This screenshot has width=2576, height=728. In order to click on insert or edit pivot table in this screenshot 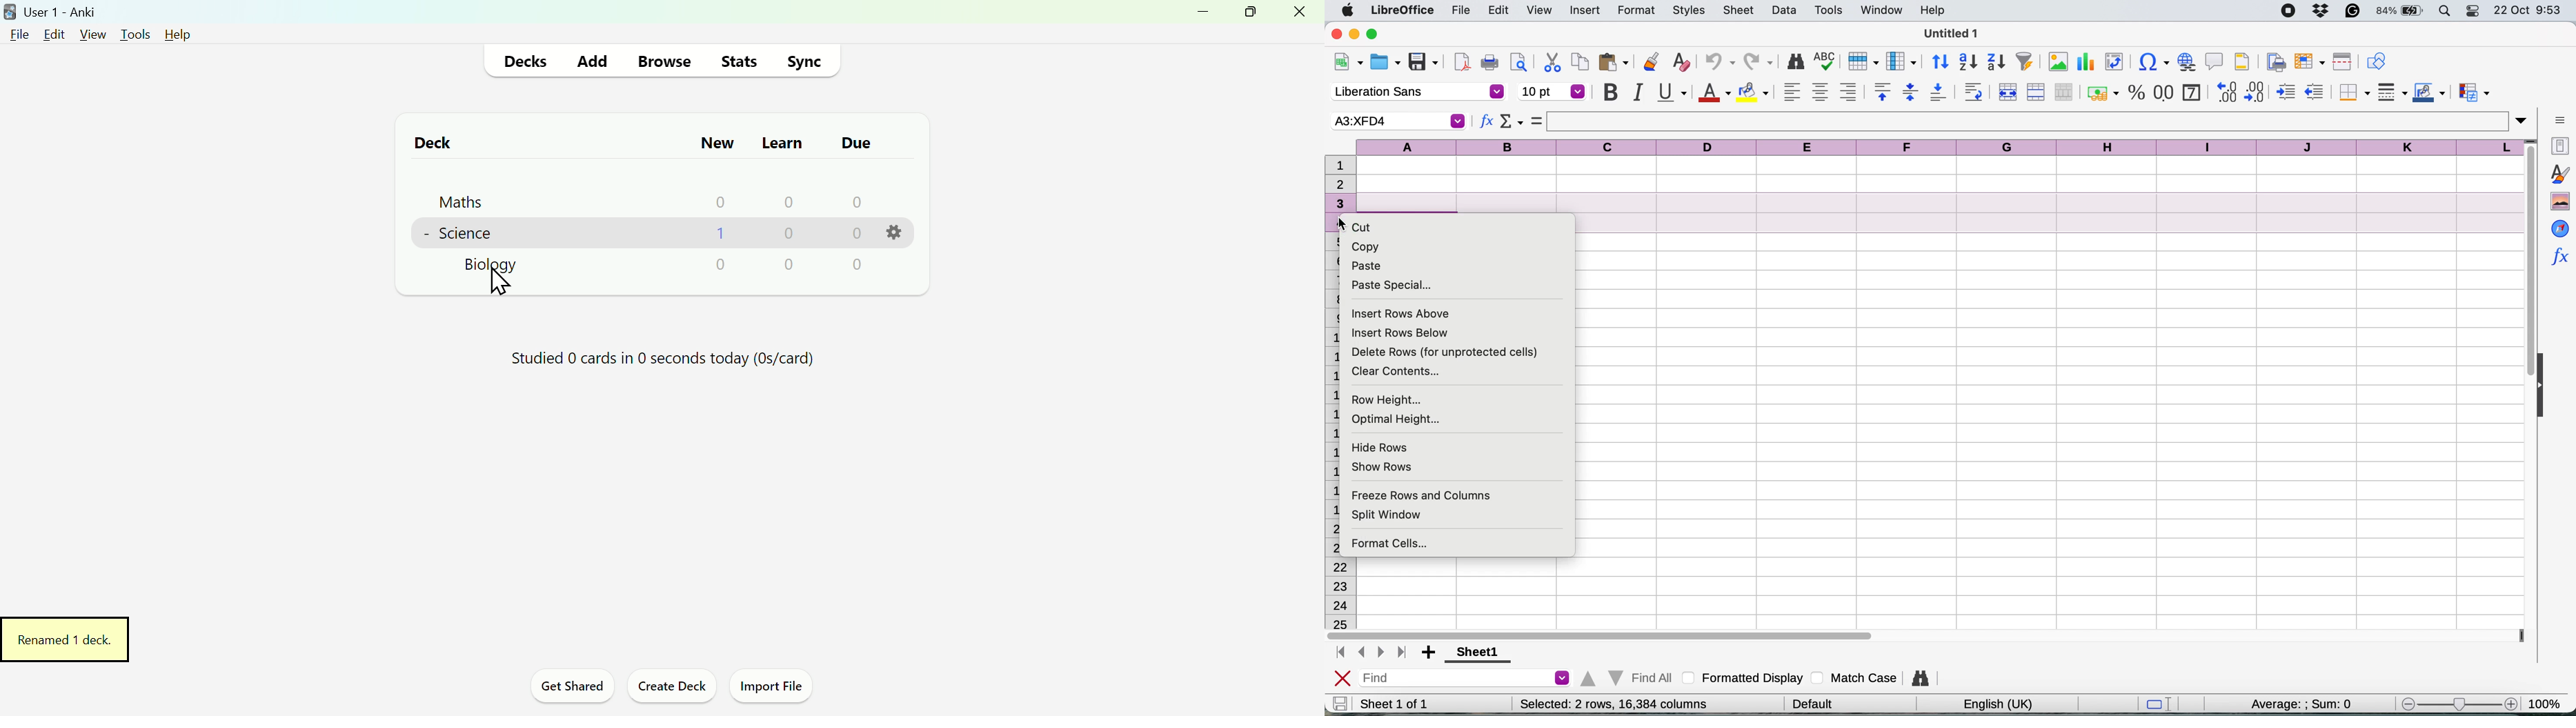, I will do `click(2111, 62)`.